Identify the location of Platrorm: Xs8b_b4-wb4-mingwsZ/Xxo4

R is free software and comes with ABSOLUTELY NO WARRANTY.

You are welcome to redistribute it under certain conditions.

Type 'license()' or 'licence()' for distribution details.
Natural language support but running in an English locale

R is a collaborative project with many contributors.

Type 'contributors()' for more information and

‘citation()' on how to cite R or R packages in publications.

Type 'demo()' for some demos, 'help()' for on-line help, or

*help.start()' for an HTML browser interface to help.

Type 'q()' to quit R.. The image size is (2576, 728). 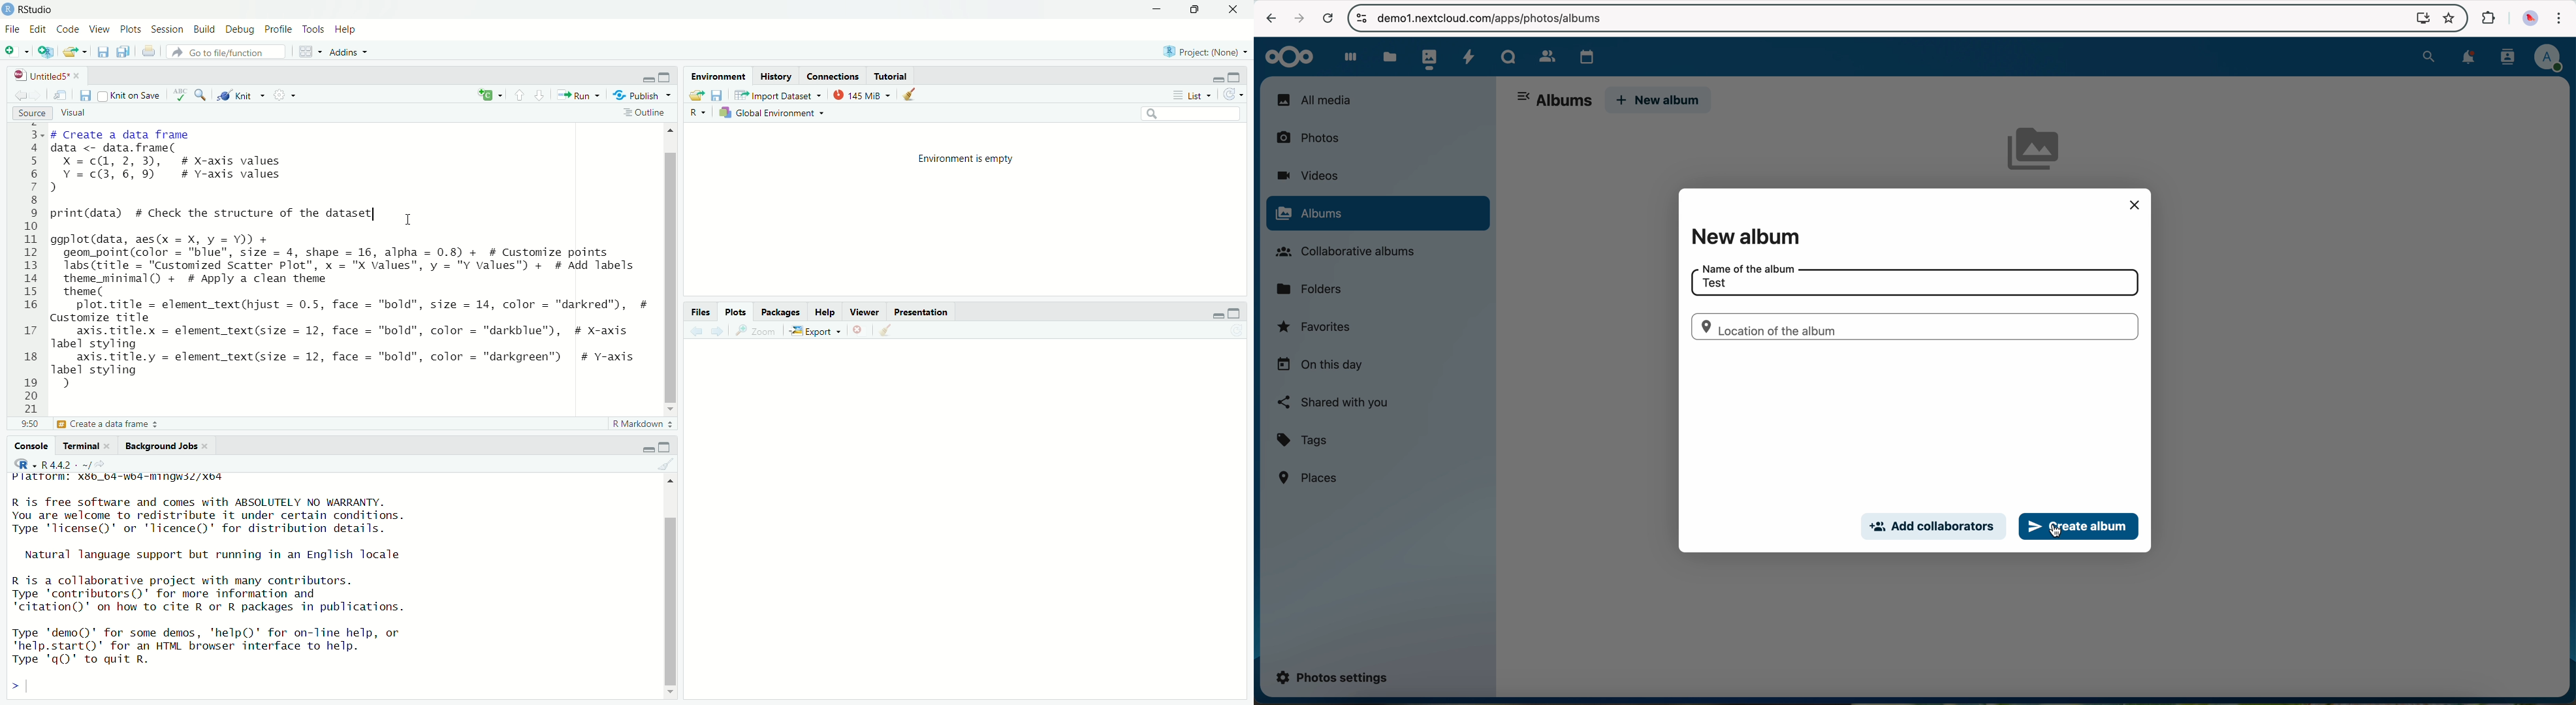
(220, 567).